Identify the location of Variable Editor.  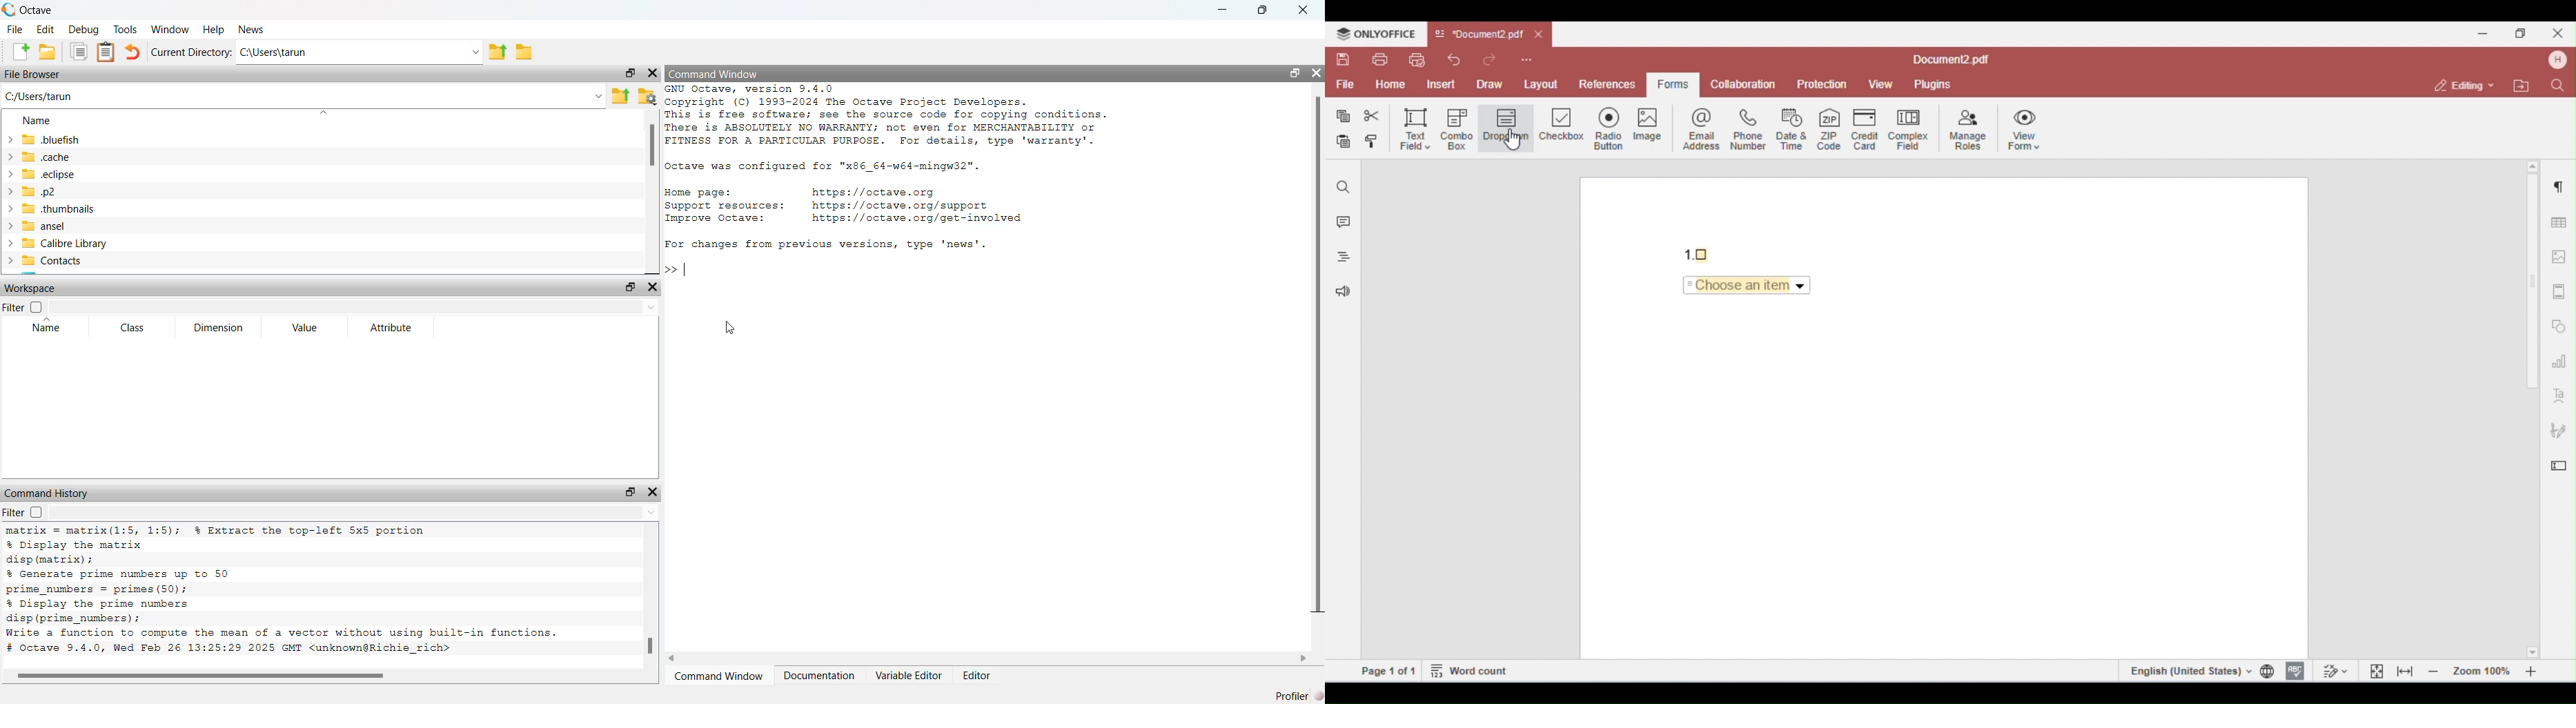
(911, 675).